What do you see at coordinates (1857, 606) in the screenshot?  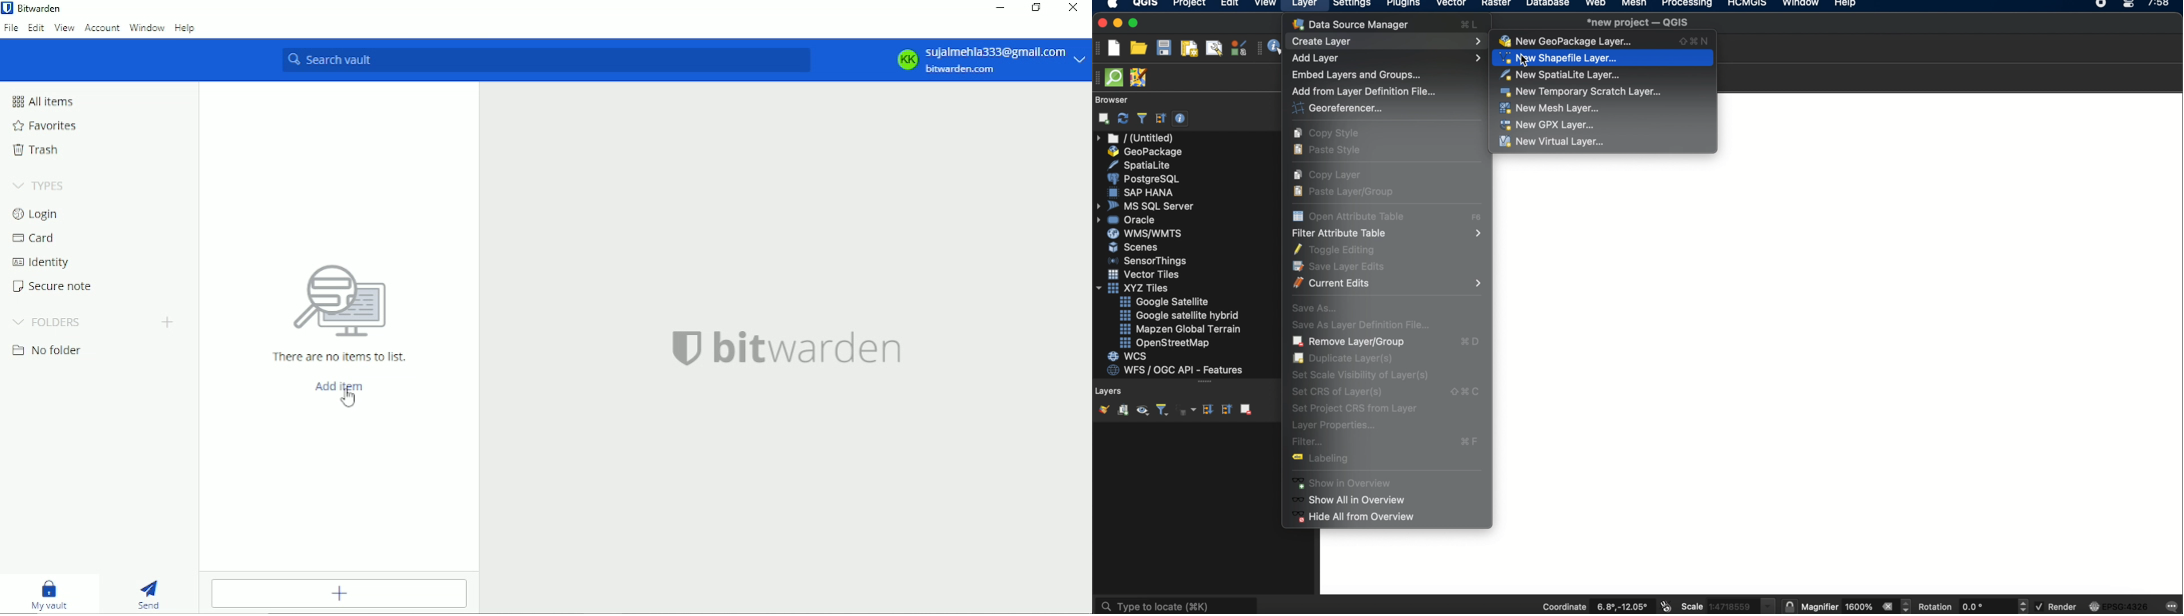 I see `magnifier  1600%` at bounding box center [1857, 606].